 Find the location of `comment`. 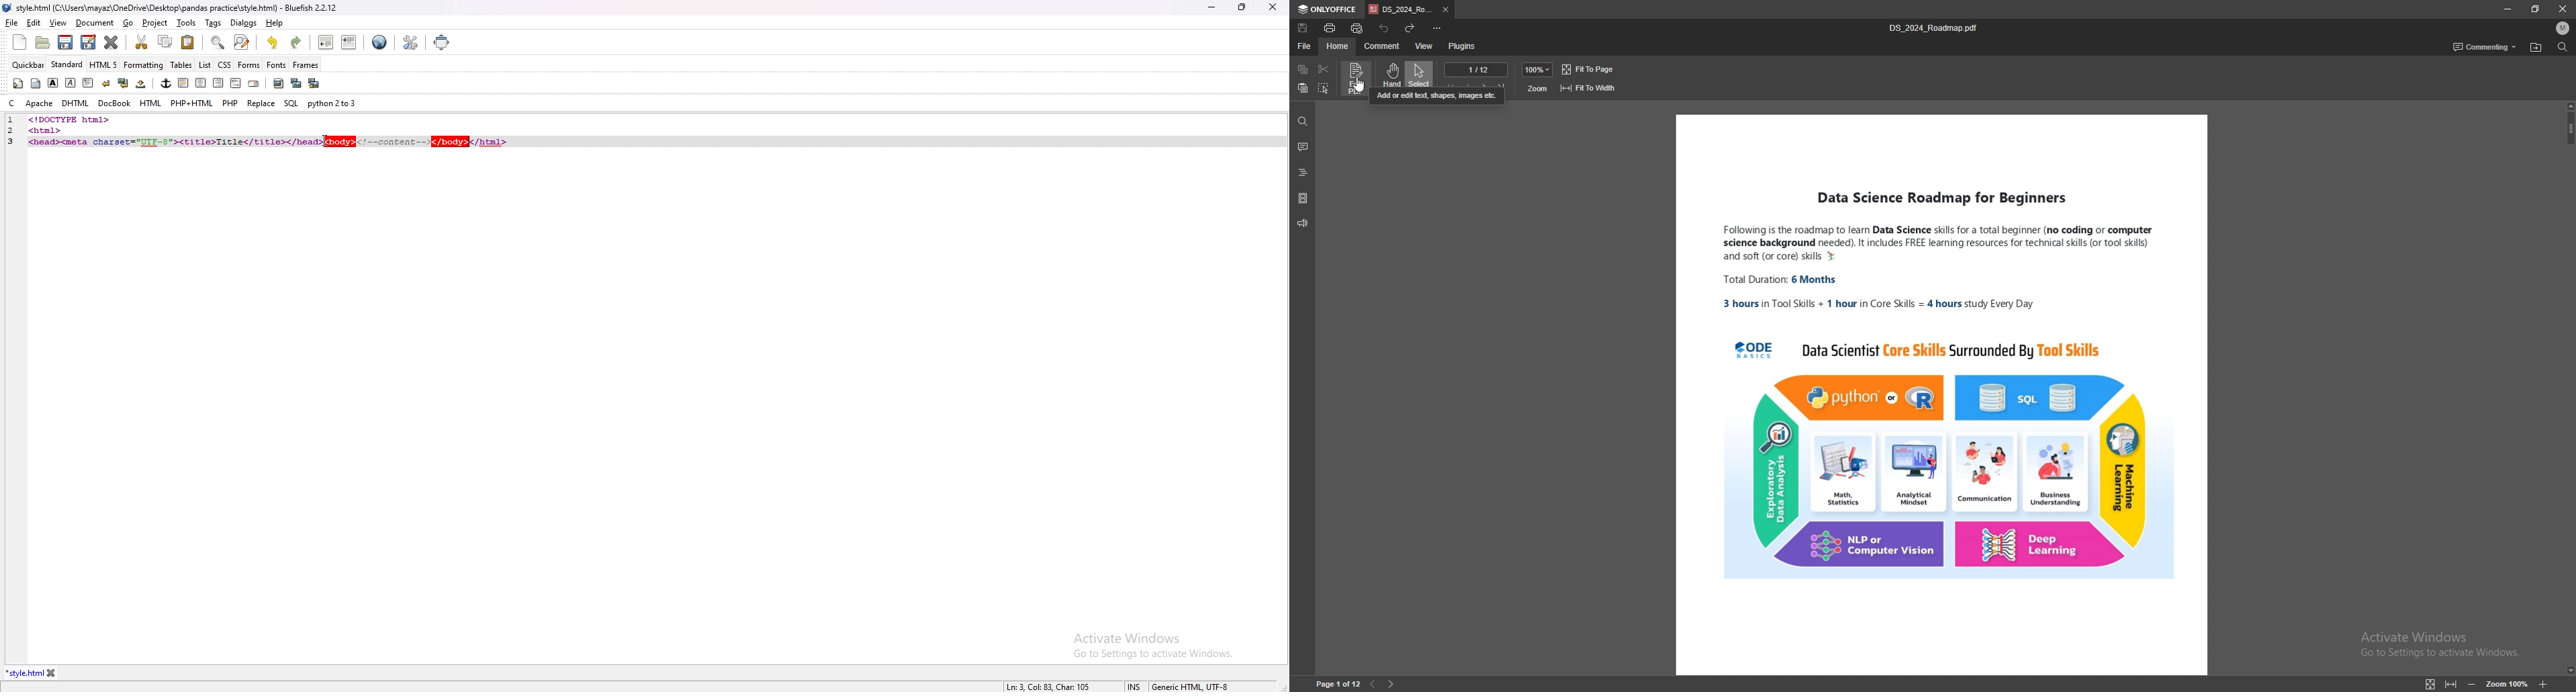

comment is located at coordinates (1383, 46).